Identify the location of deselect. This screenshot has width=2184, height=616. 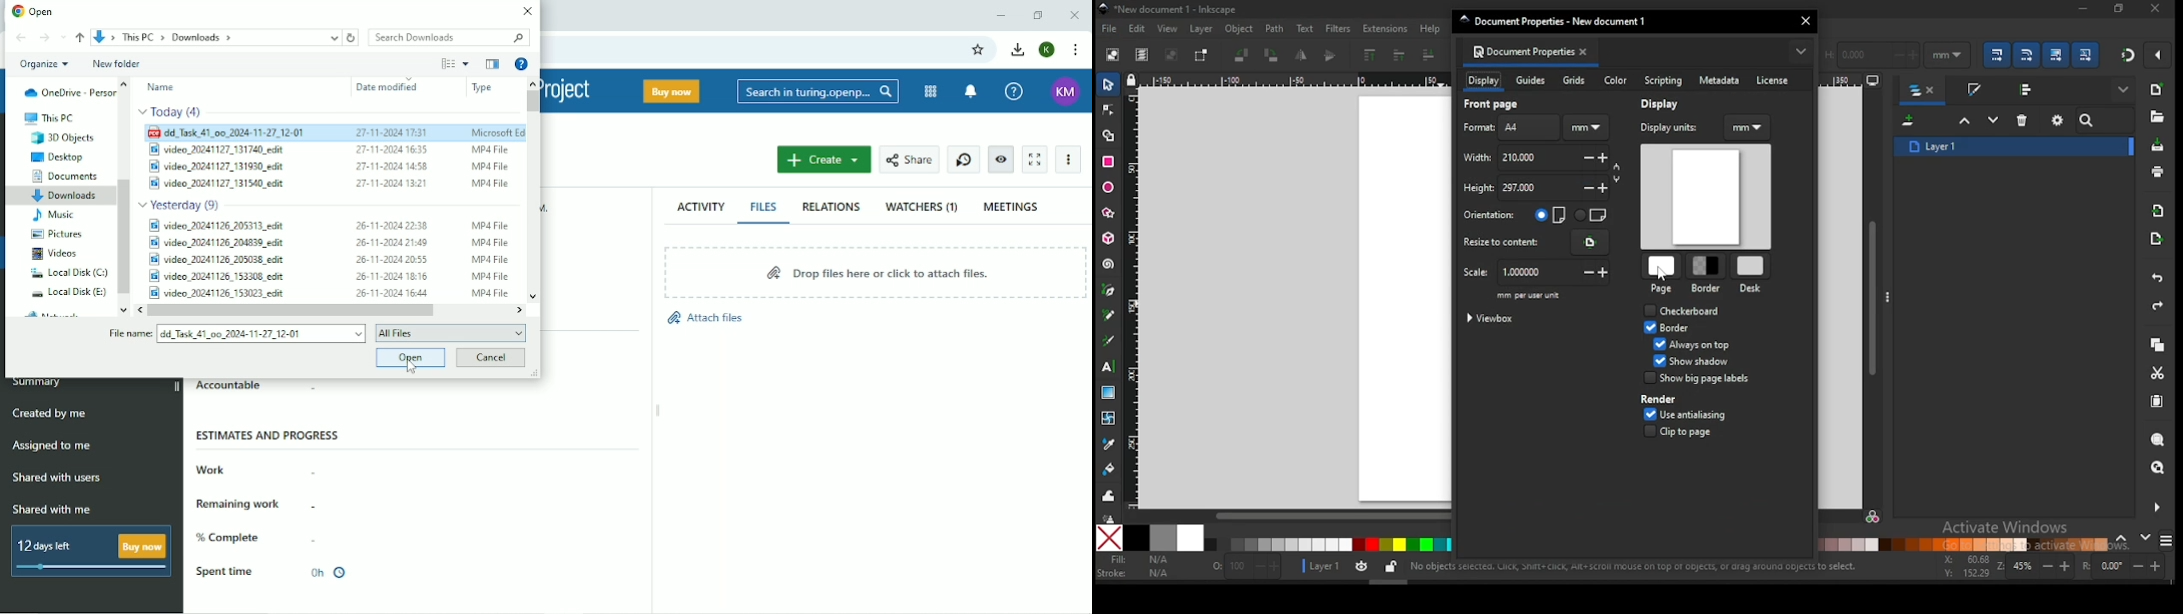
(1169, 55).